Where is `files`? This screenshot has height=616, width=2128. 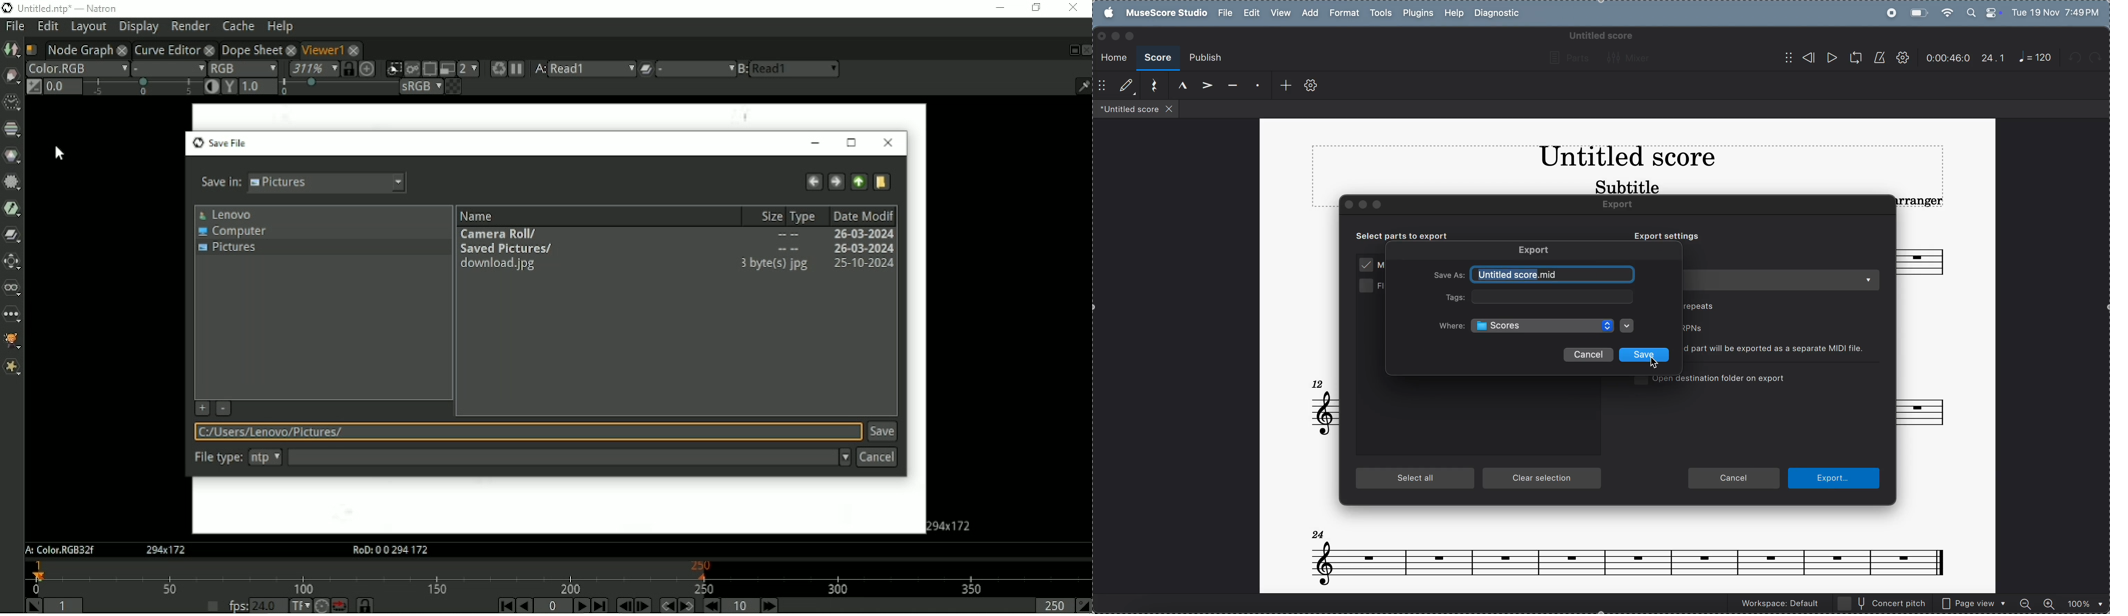 files is located at coordinates (1136, 108).